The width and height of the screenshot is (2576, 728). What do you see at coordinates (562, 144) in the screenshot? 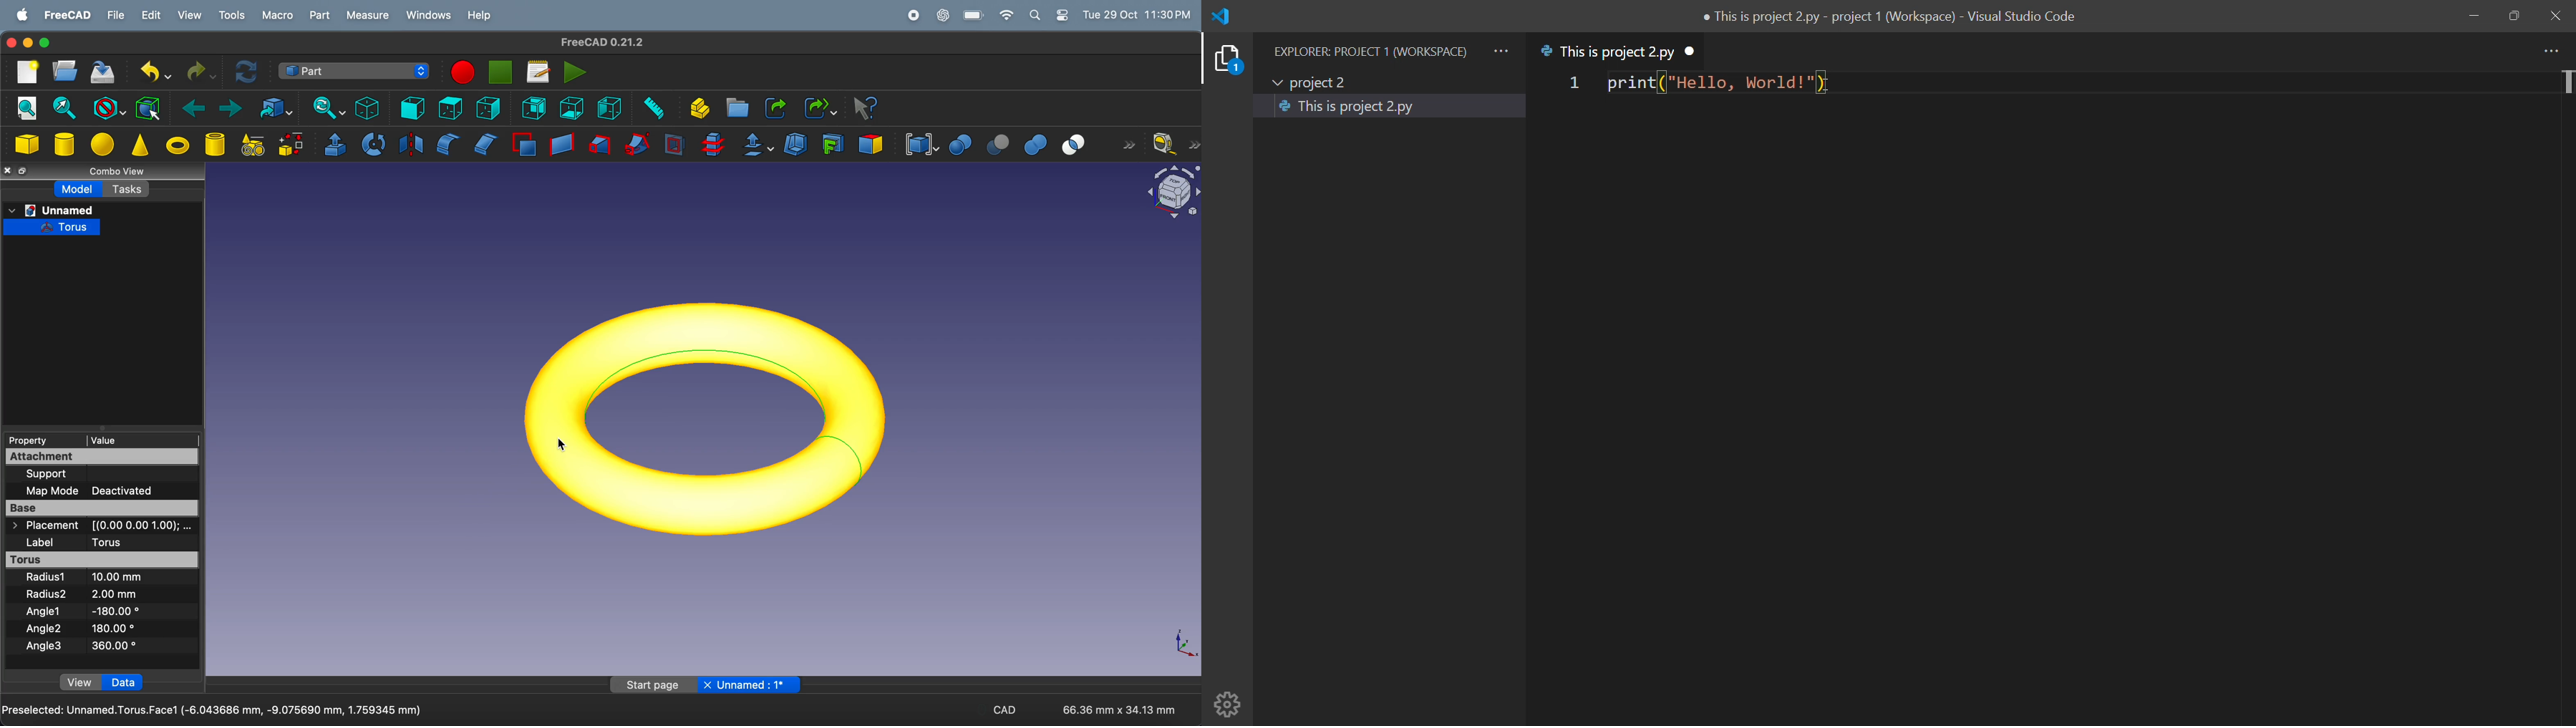
I see `create ruled surface` at bounding box center [562, 144].